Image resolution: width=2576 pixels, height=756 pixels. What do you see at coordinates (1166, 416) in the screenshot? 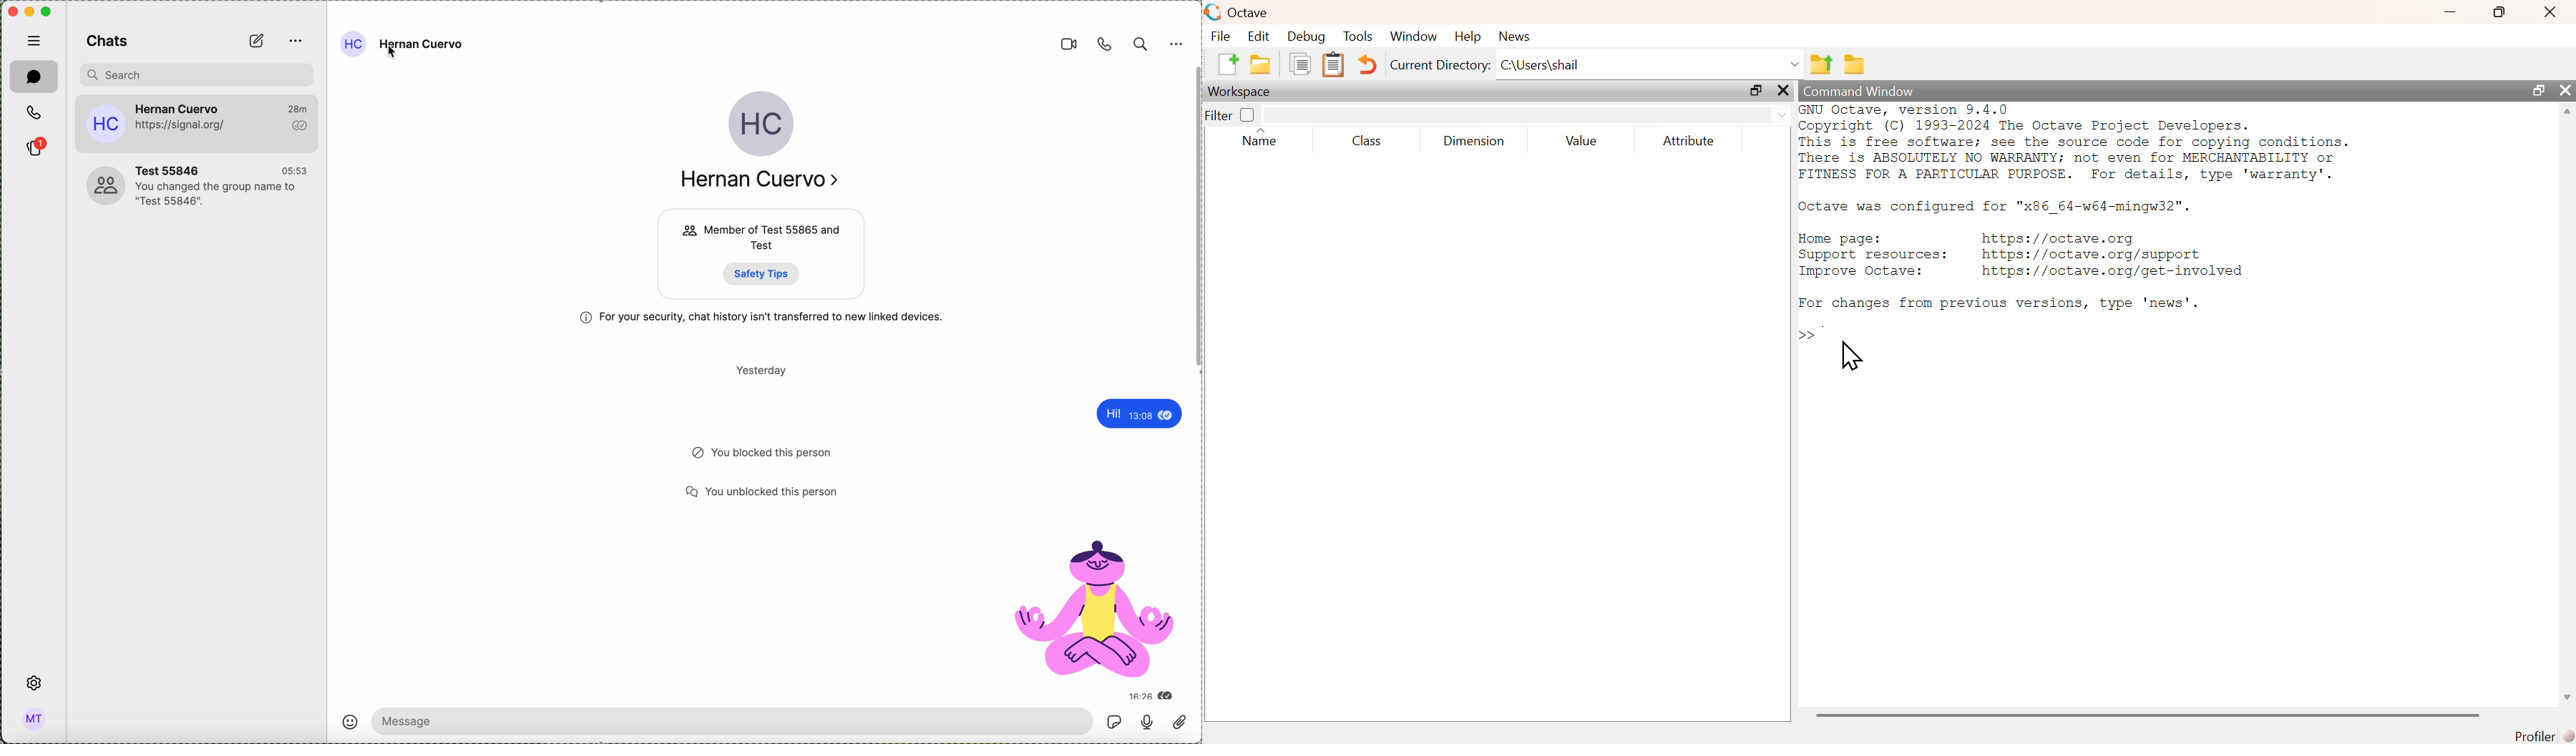
I see `seen` at bounding box center [1166, 416].